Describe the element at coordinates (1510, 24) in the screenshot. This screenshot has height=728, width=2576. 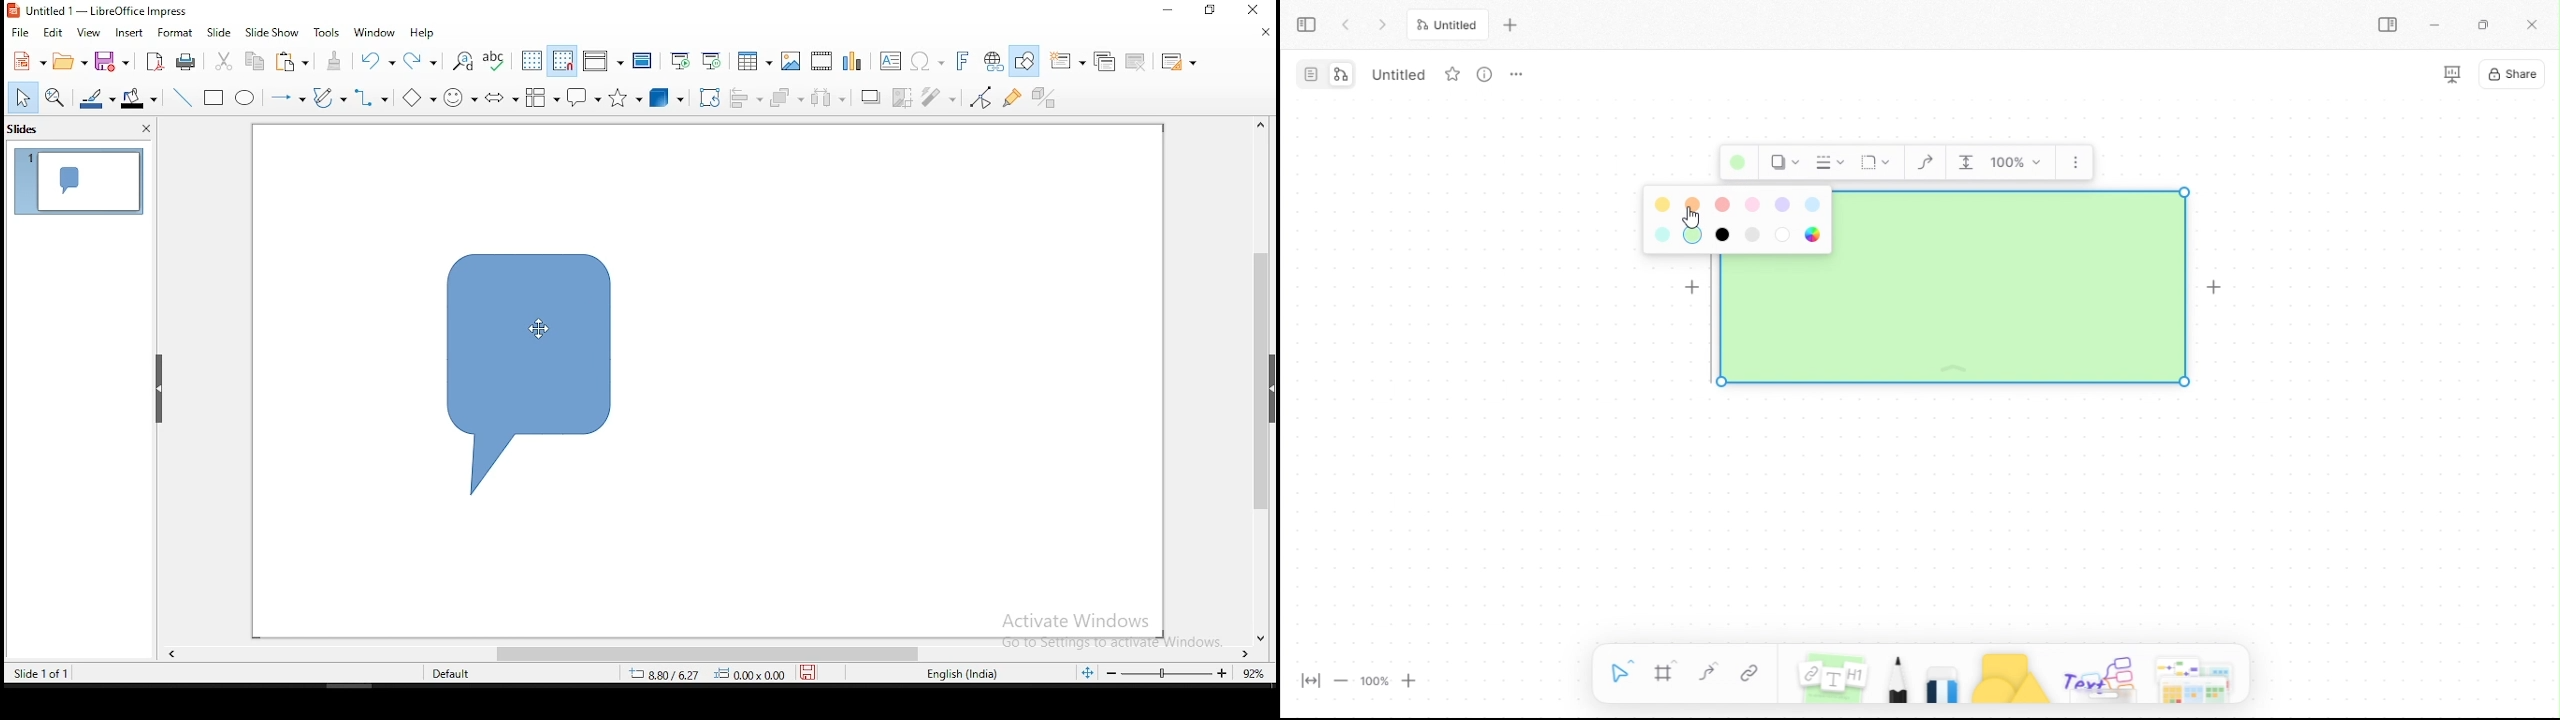
I see `new tab` at that location.